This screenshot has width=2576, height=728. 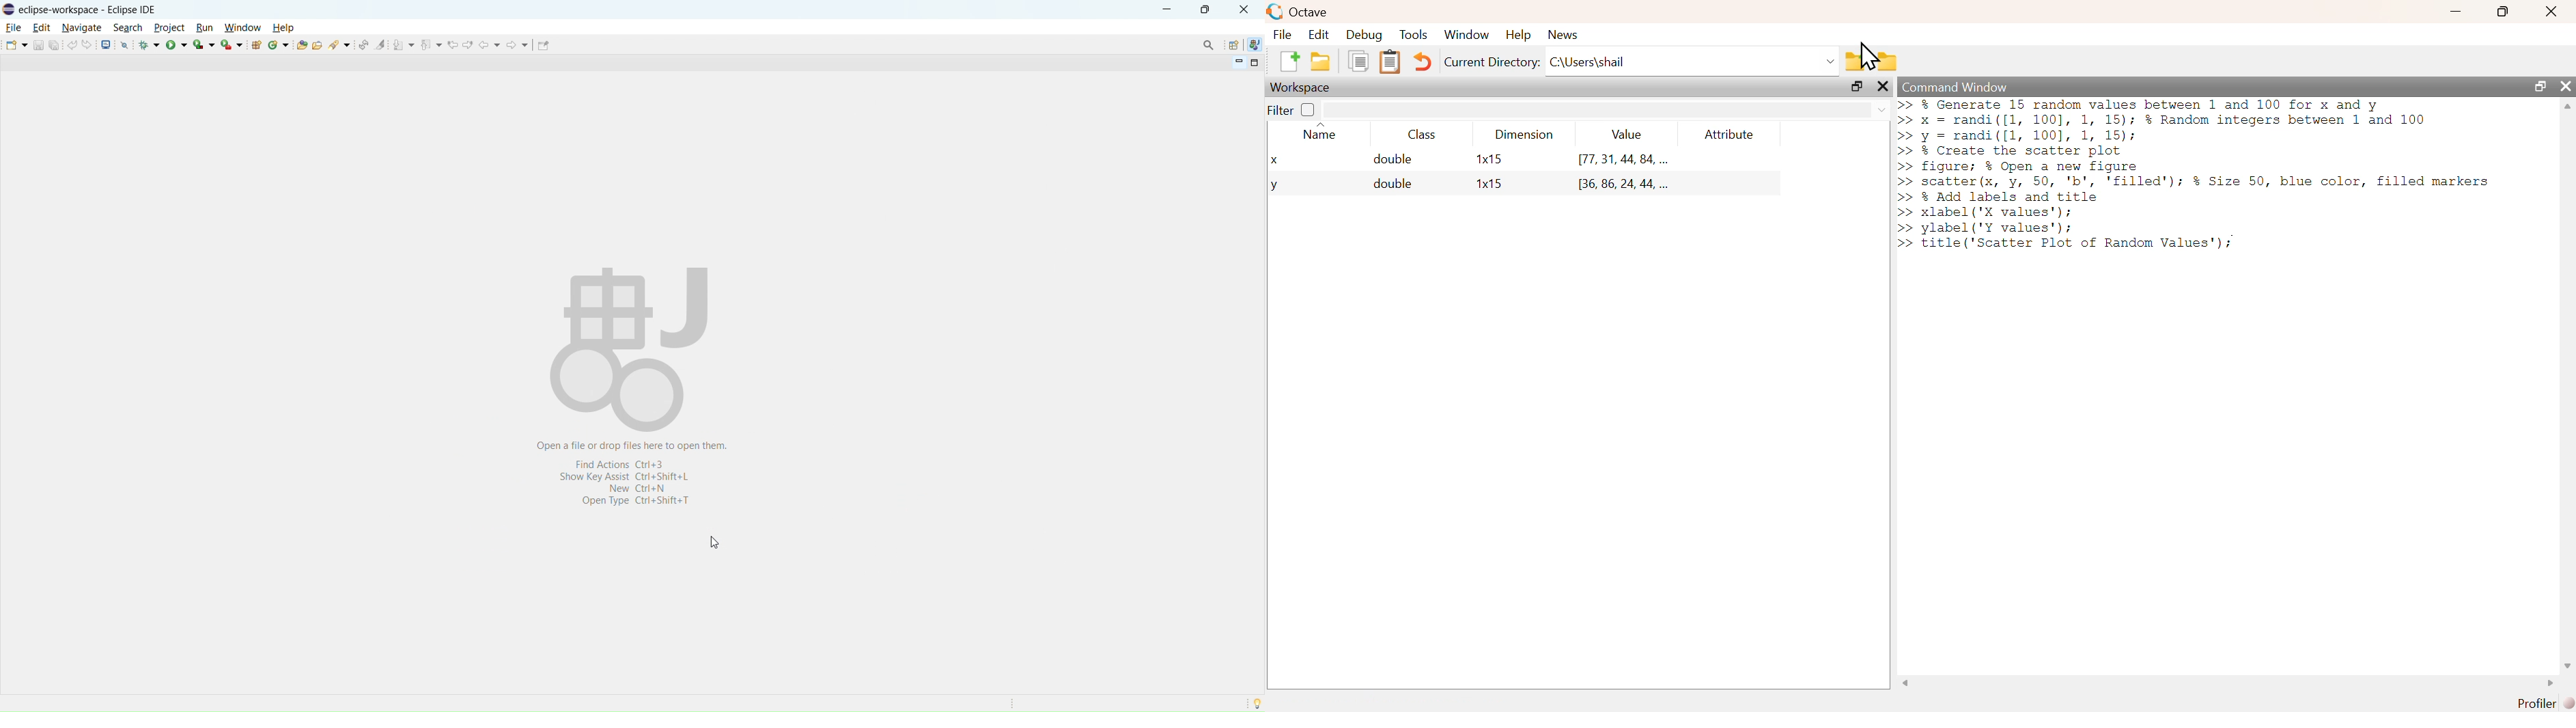 What do you see at coordinates (1303, 87) in the screenshot?
I see `Workspace` at bounding box center [1303, 87].